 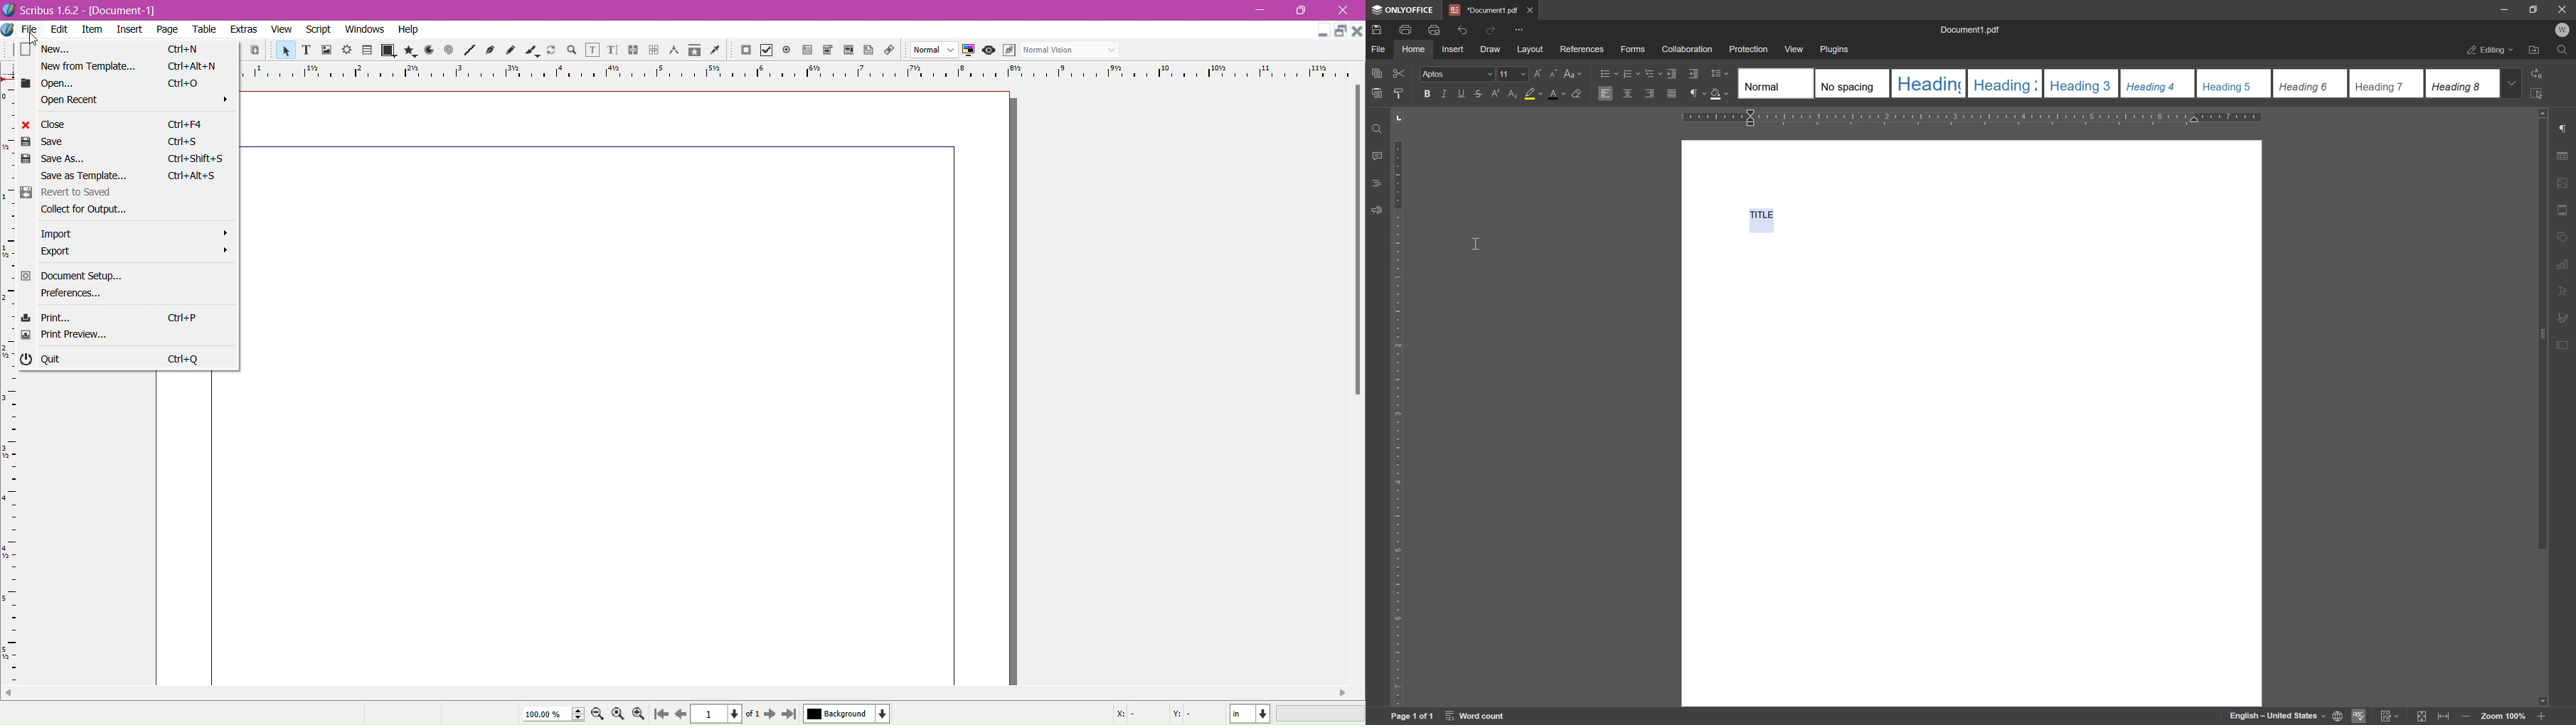 I want to click on Zoom Level, so click(x=1319, y=714).